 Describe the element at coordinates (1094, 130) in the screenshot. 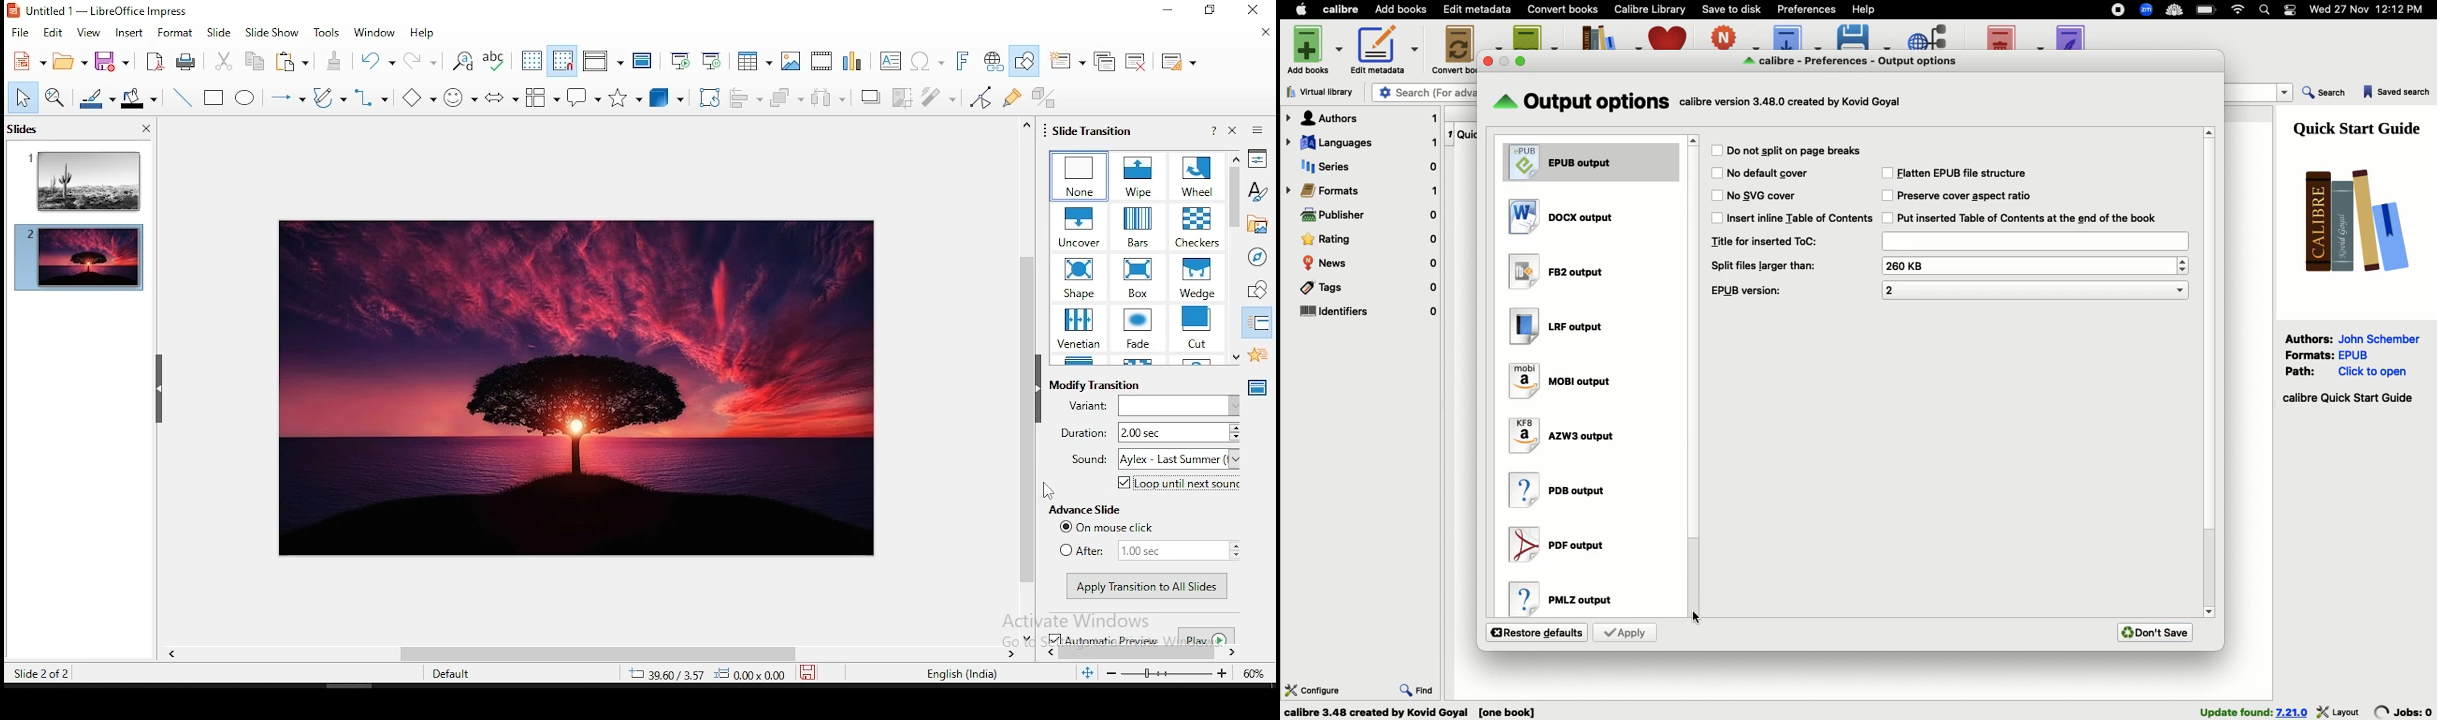

I see `slide transition` at that location.